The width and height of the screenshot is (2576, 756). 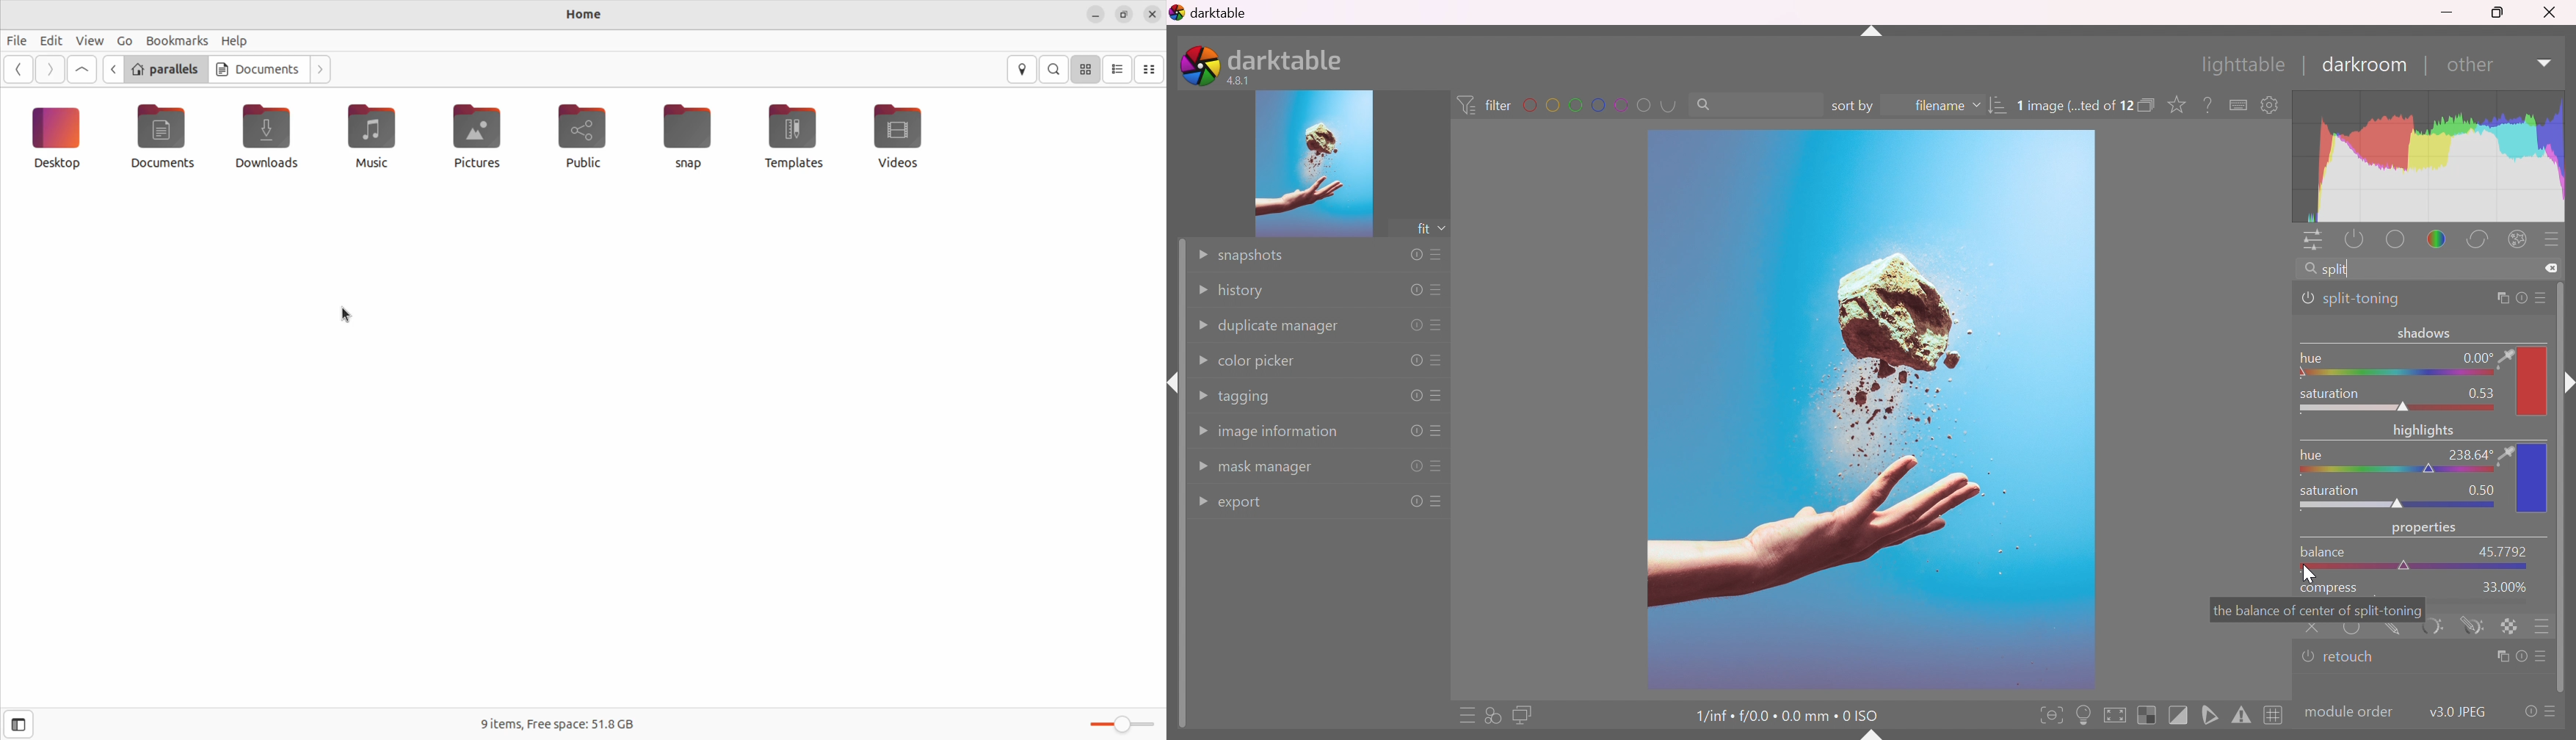 I want to click on color picker, so click(x=2504, y=453).